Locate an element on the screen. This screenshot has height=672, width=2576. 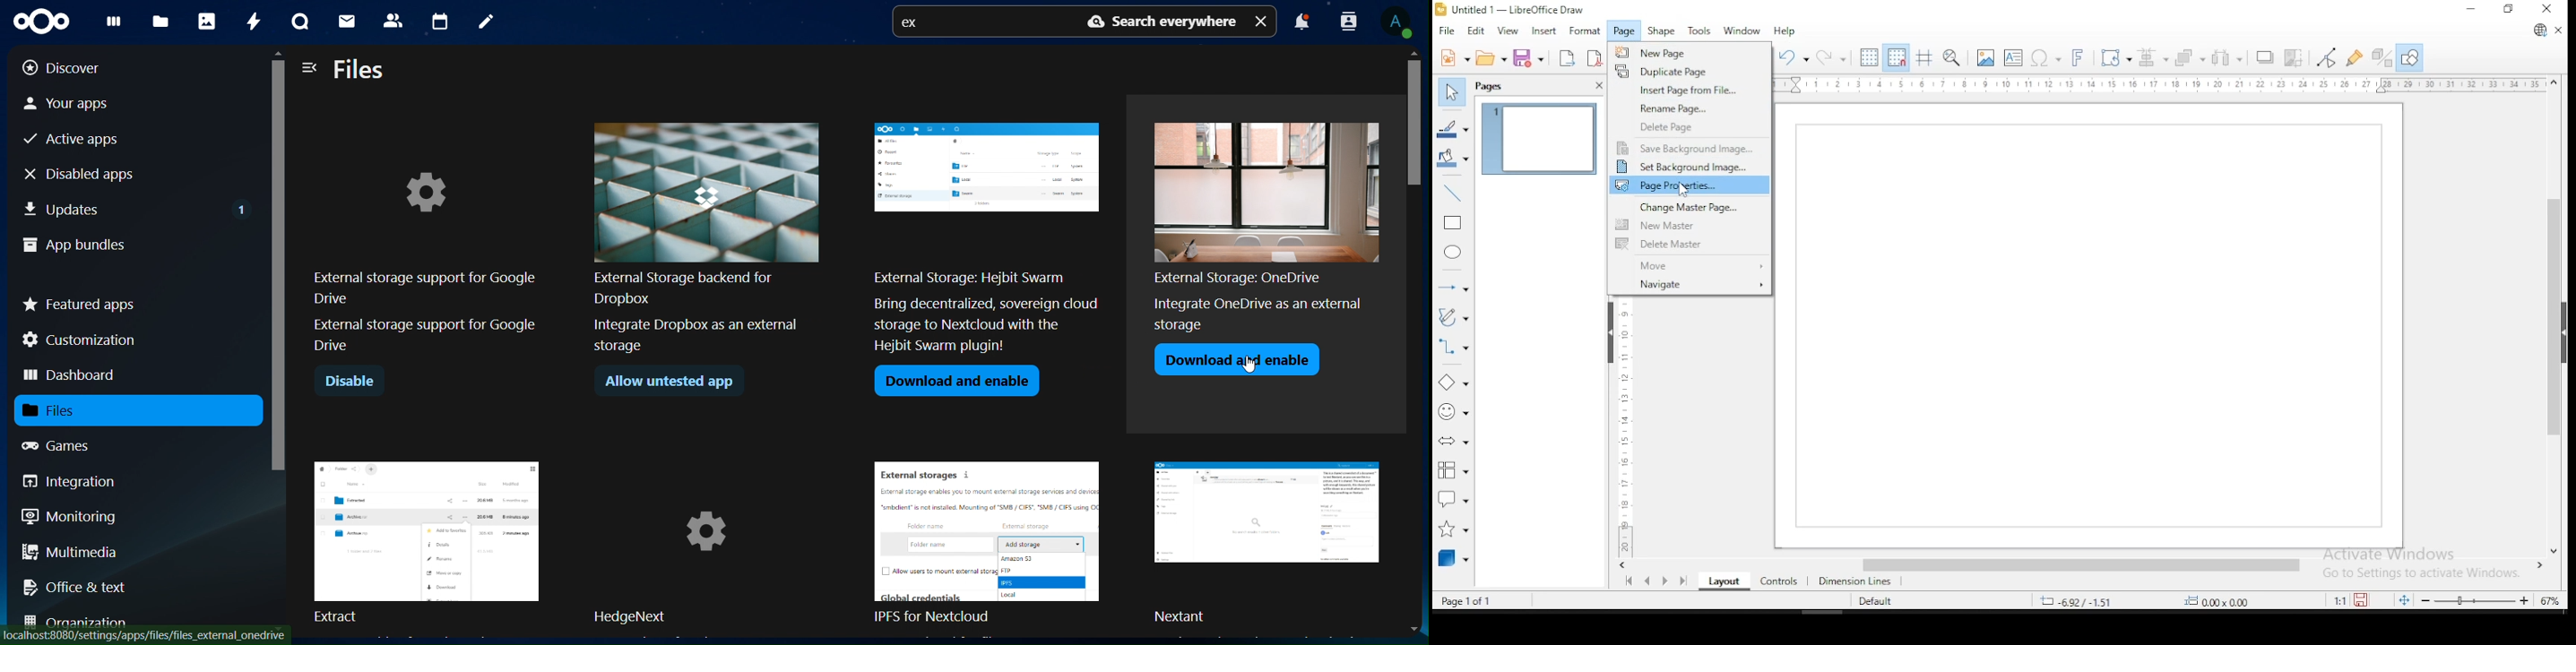
office & text is located at coordinates (80, 586).